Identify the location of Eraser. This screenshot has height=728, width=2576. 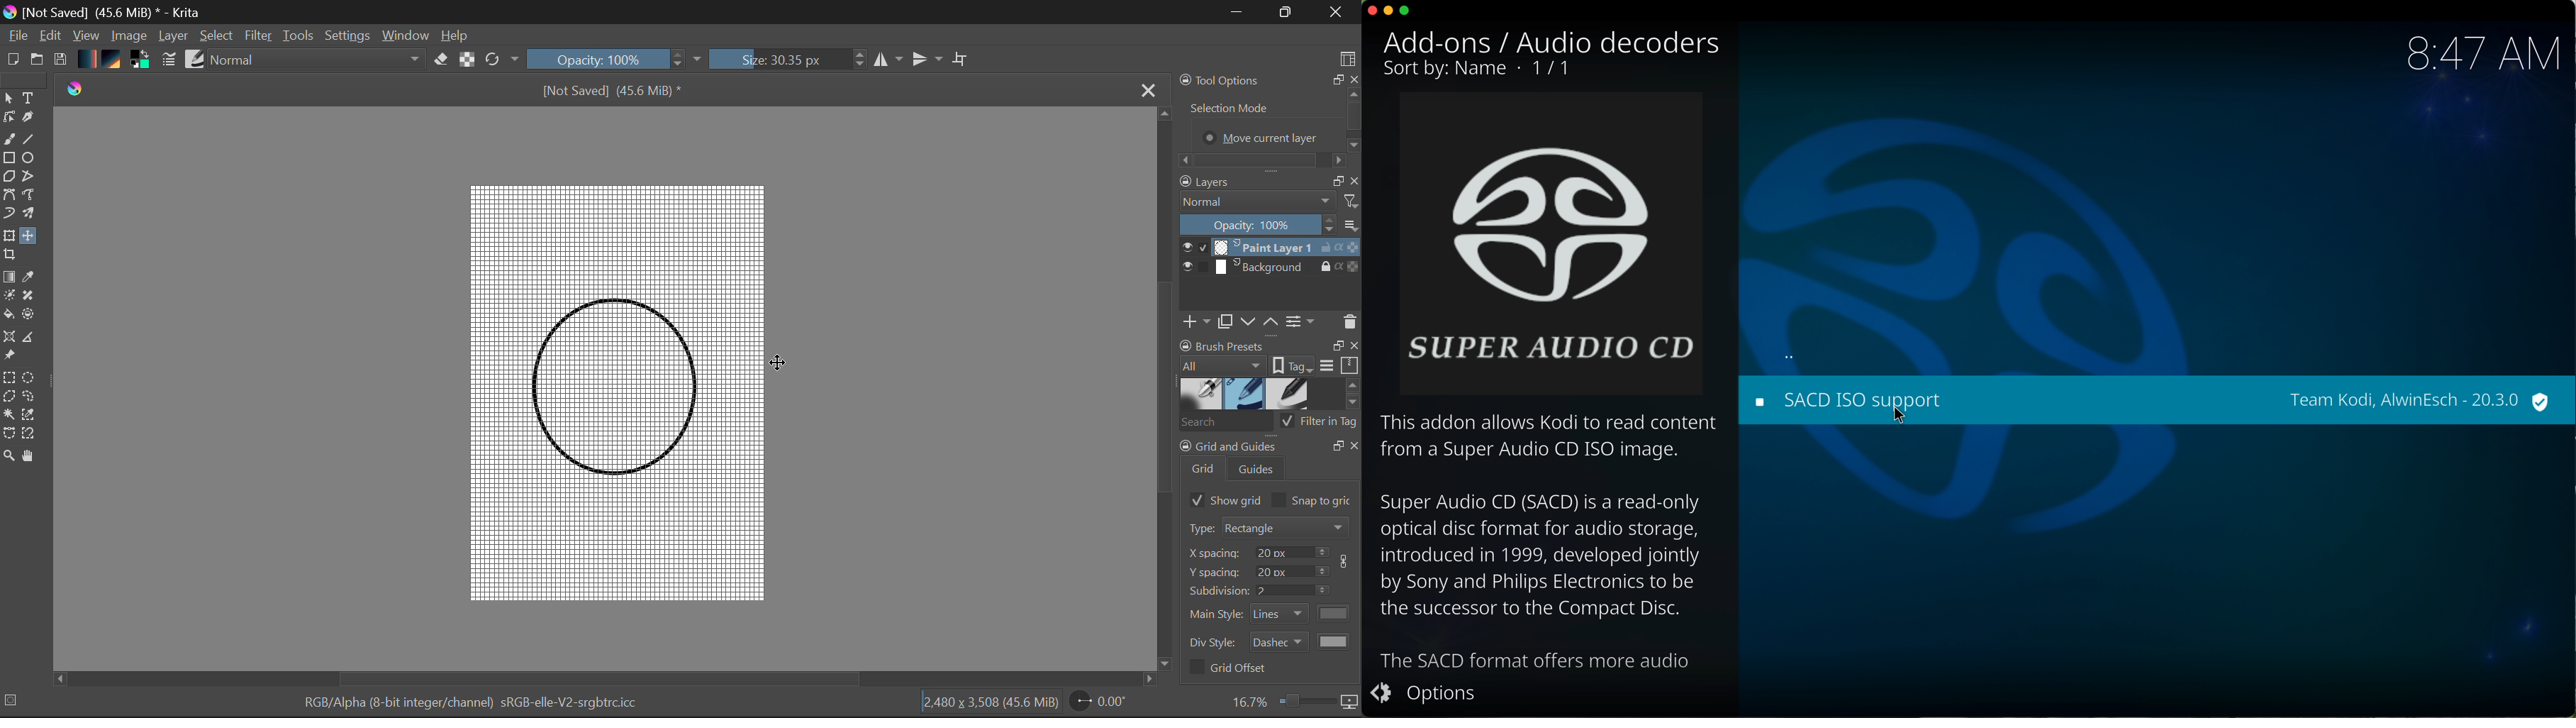
(442, 60).